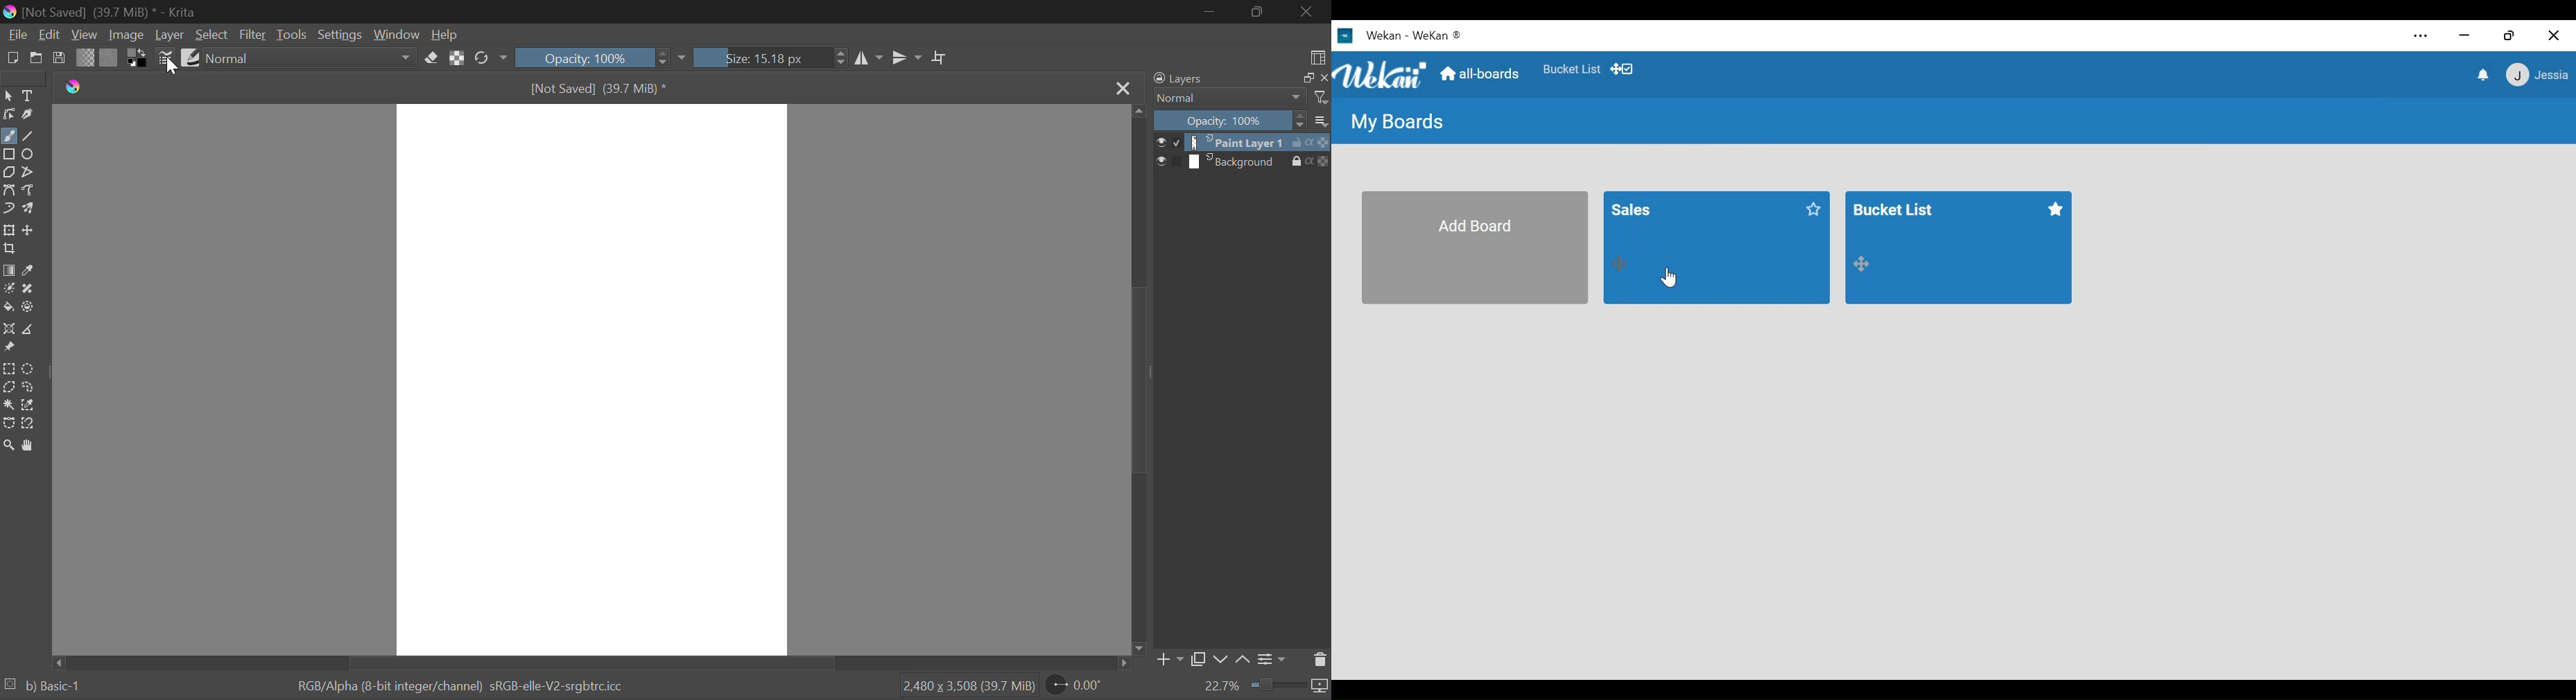 This screenshot has height=700, width=2576. What do you see at coordinates (1865, 267) in the screenshot?
I see `action` at bounding box center [1865, 267].